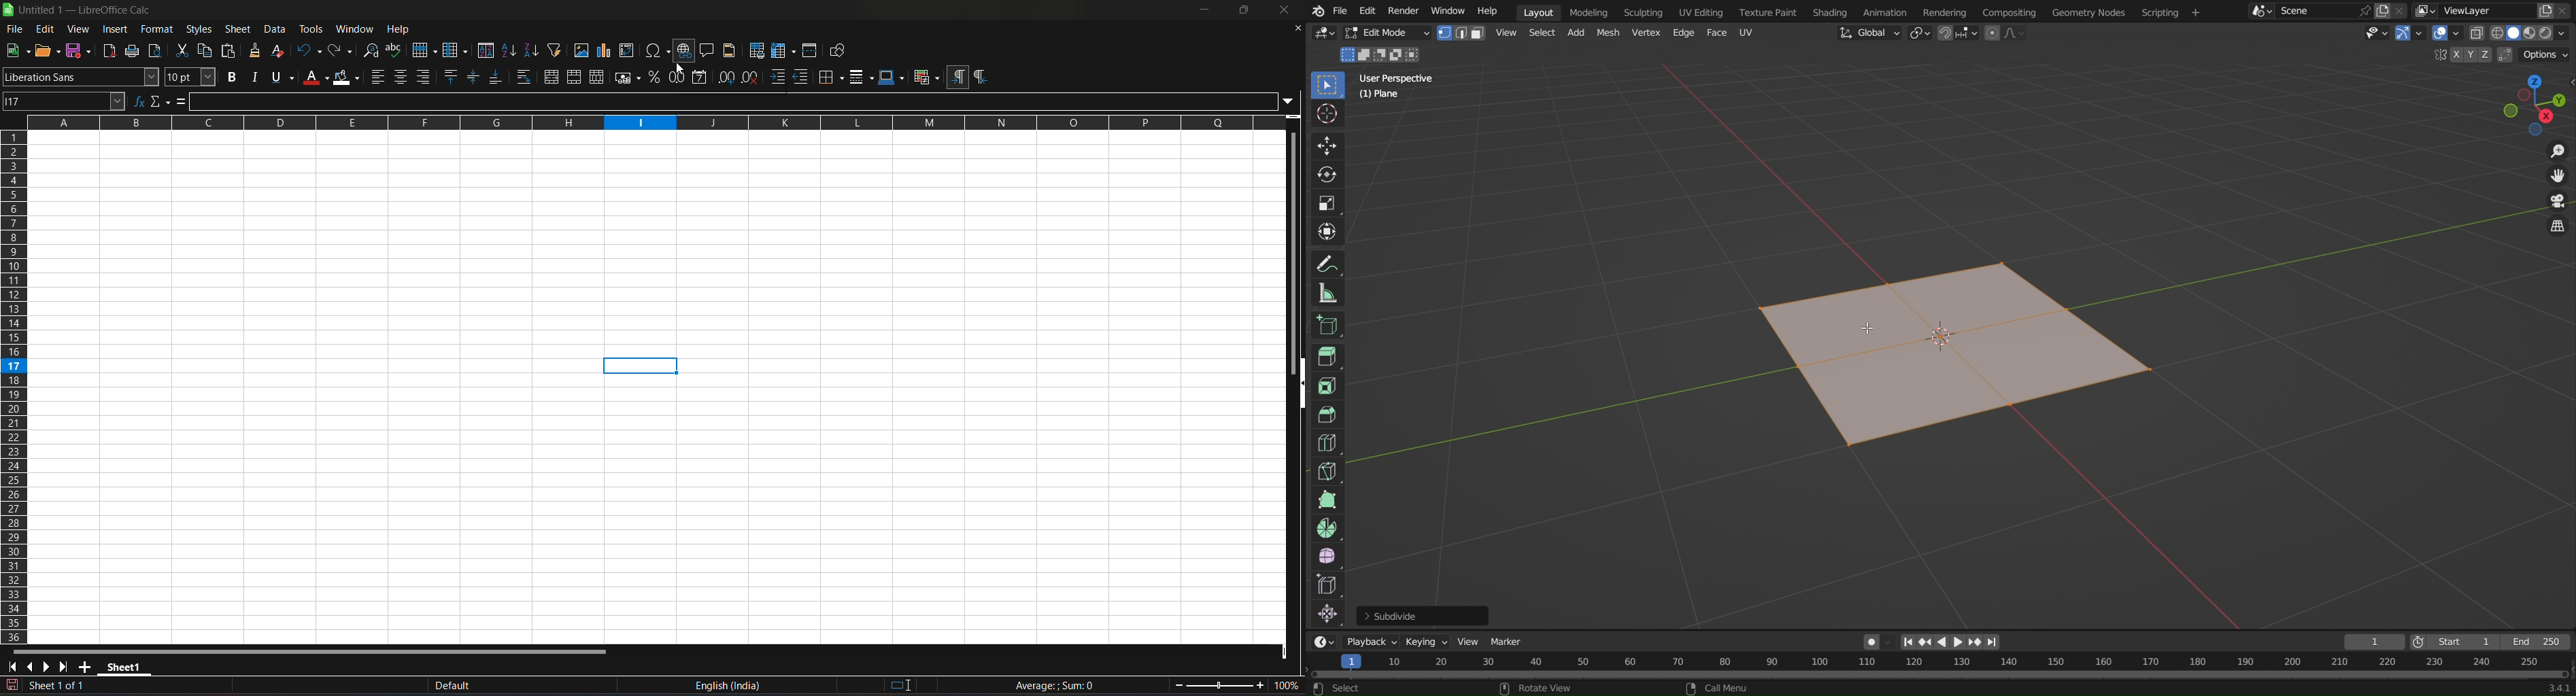 The width and height of the screenshot is (2576, 700). I want to click on Modeling, so click(1588, 11).